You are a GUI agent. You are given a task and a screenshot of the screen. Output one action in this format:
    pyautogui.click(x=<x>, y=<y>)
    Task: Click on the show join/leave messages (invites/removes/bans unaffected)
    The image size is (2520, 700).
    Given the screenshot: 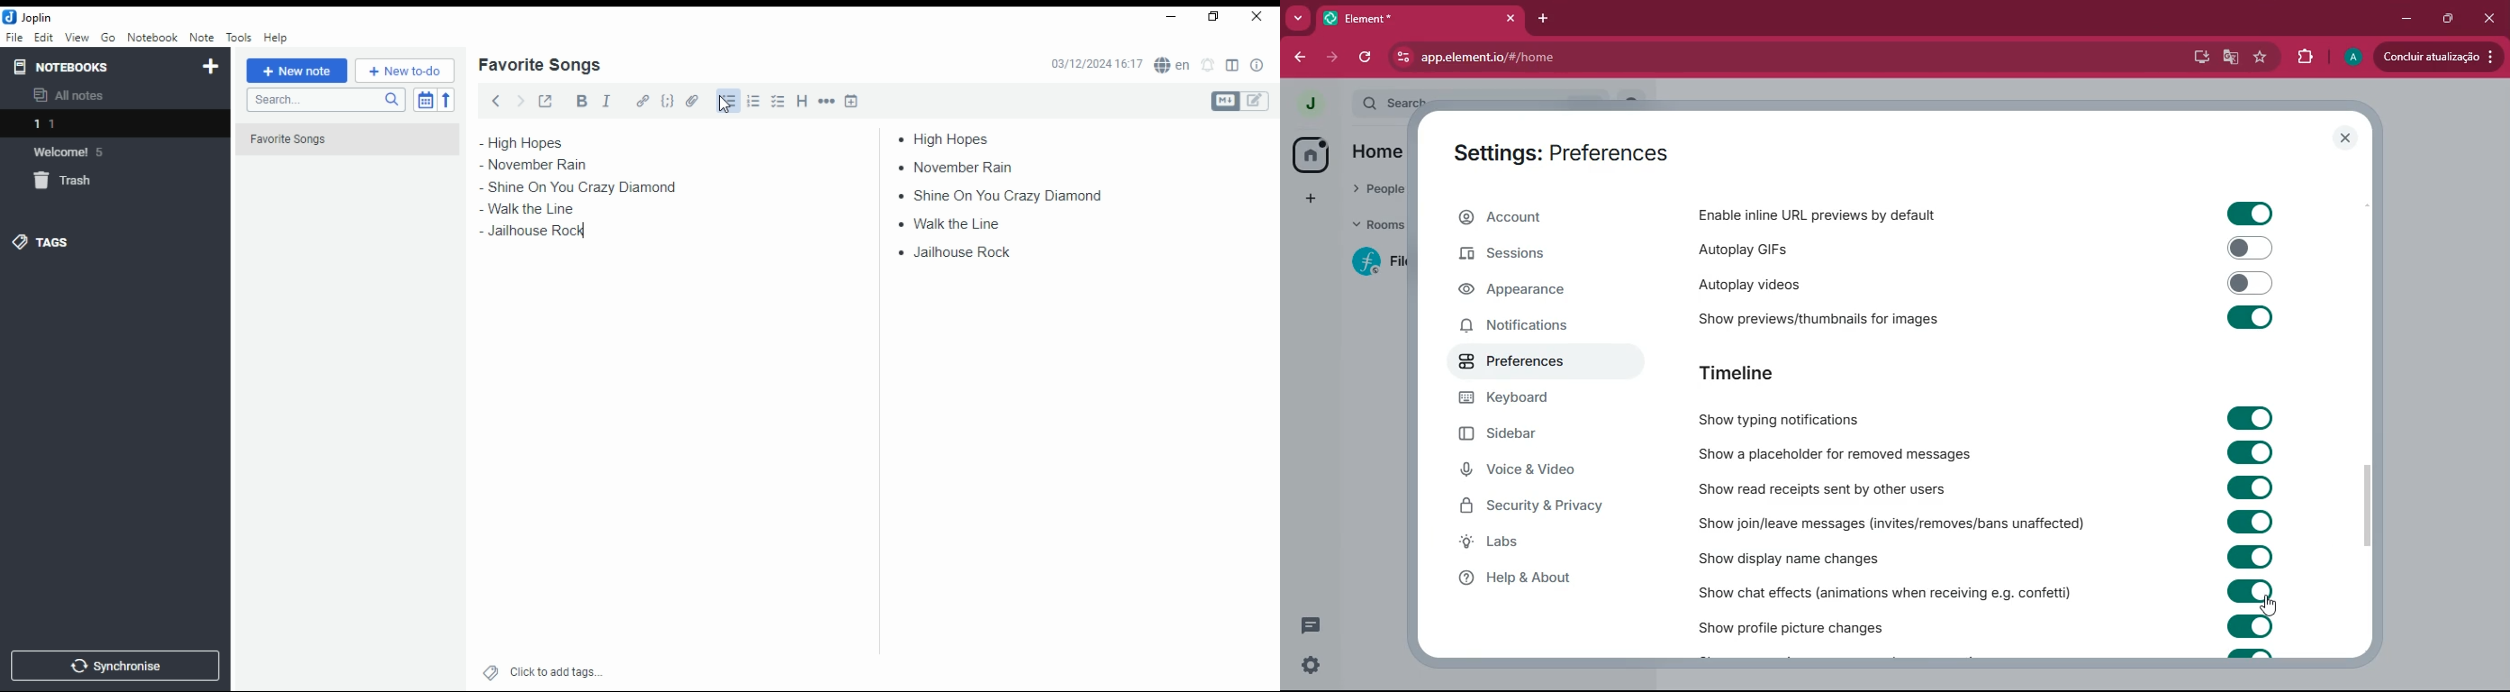 What is the action you would take?
    pyautogui.click(x=1894, y=523)
    